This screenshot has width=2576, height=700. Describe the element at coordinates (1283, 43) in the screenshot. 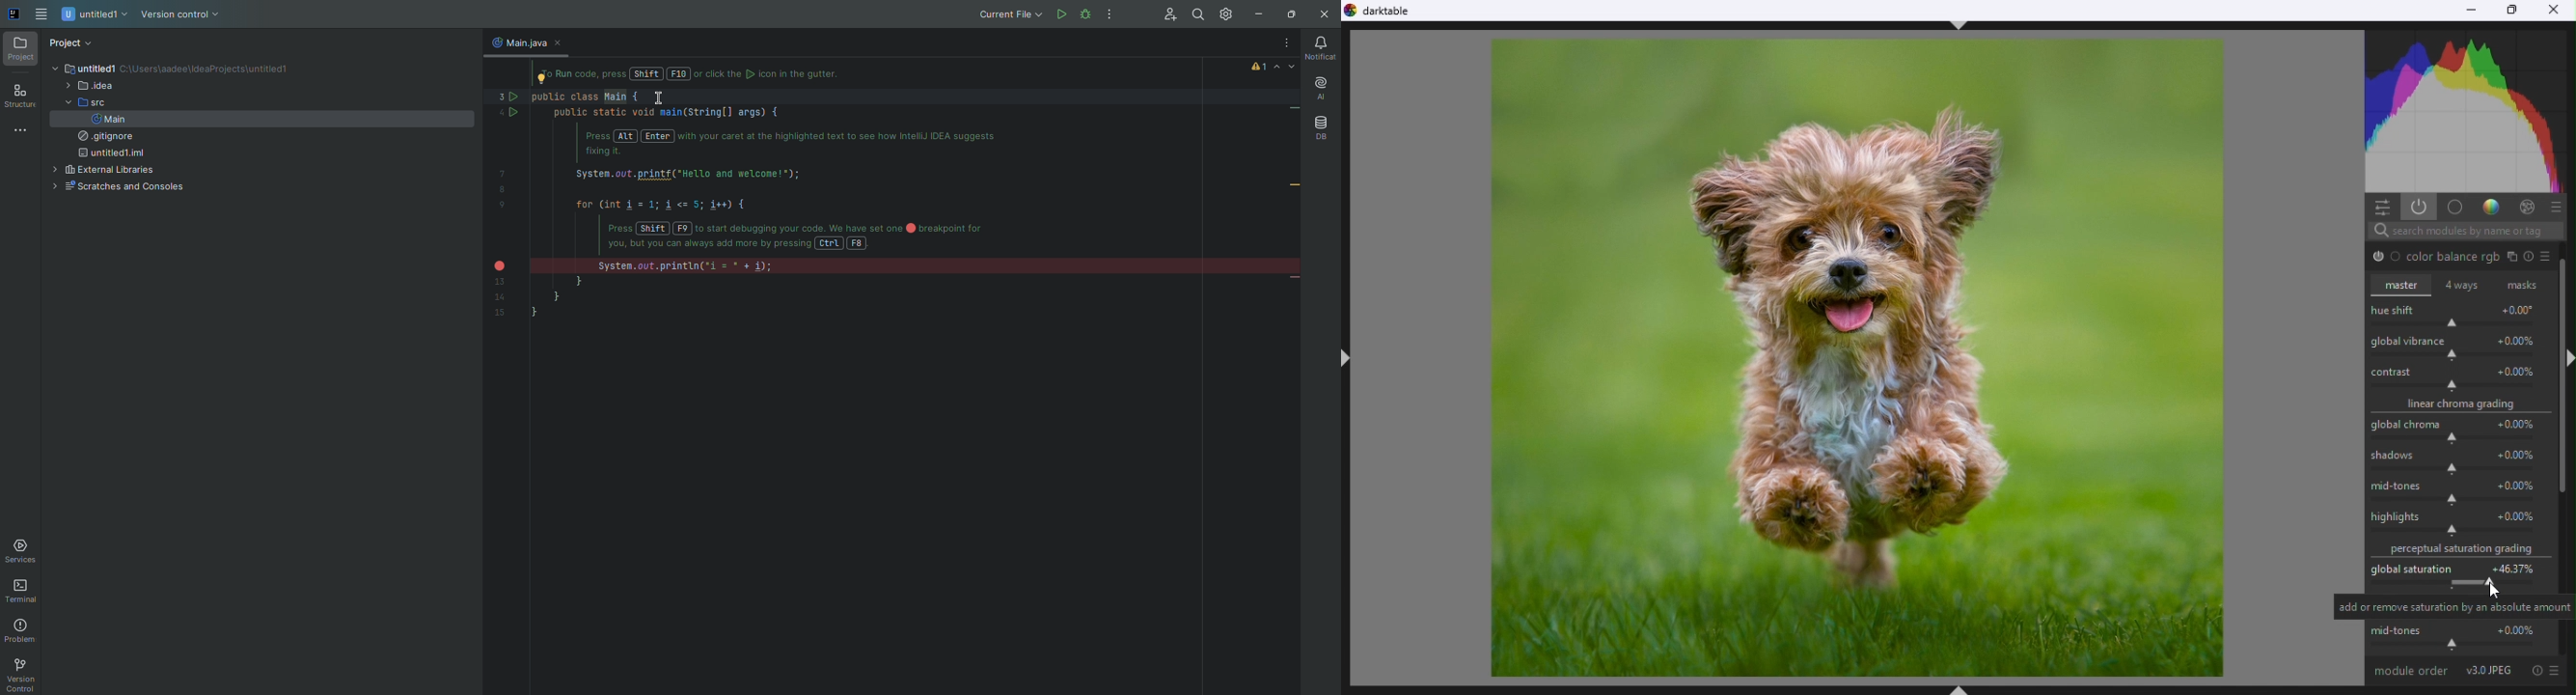

I see `Options` at that location.